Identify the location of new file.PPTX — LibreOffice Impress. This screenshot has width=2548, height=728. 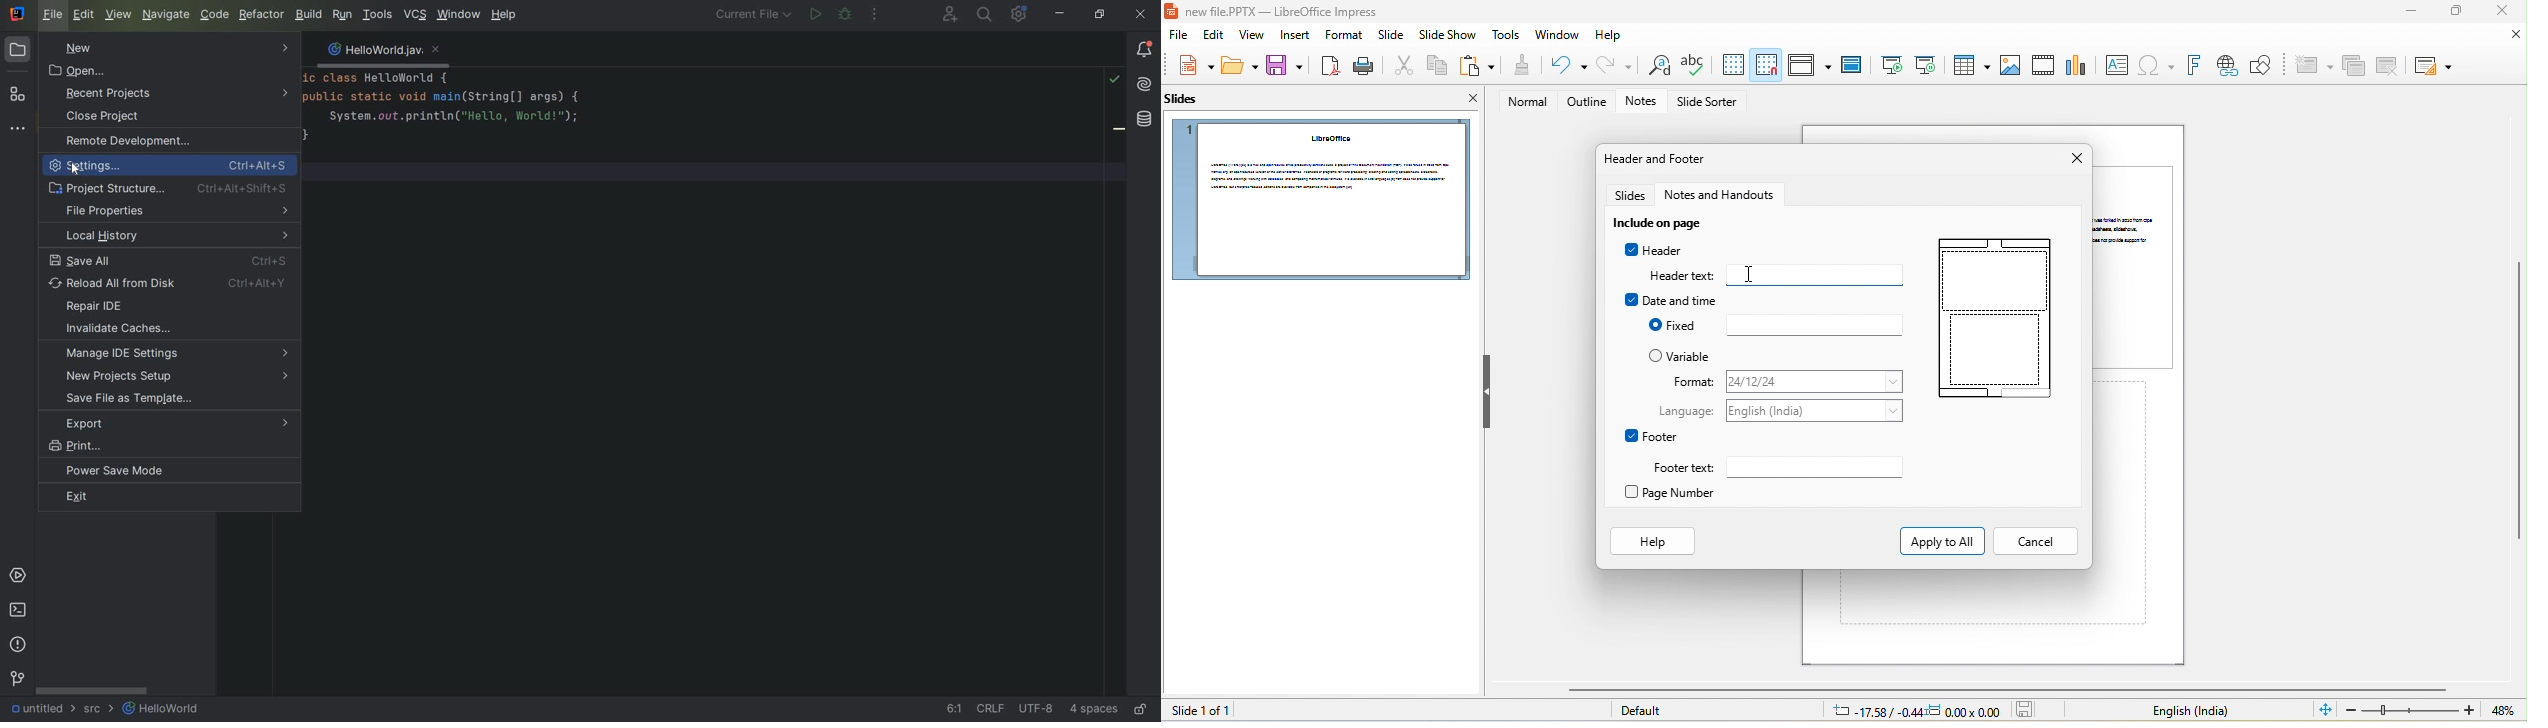
(1277, 11).